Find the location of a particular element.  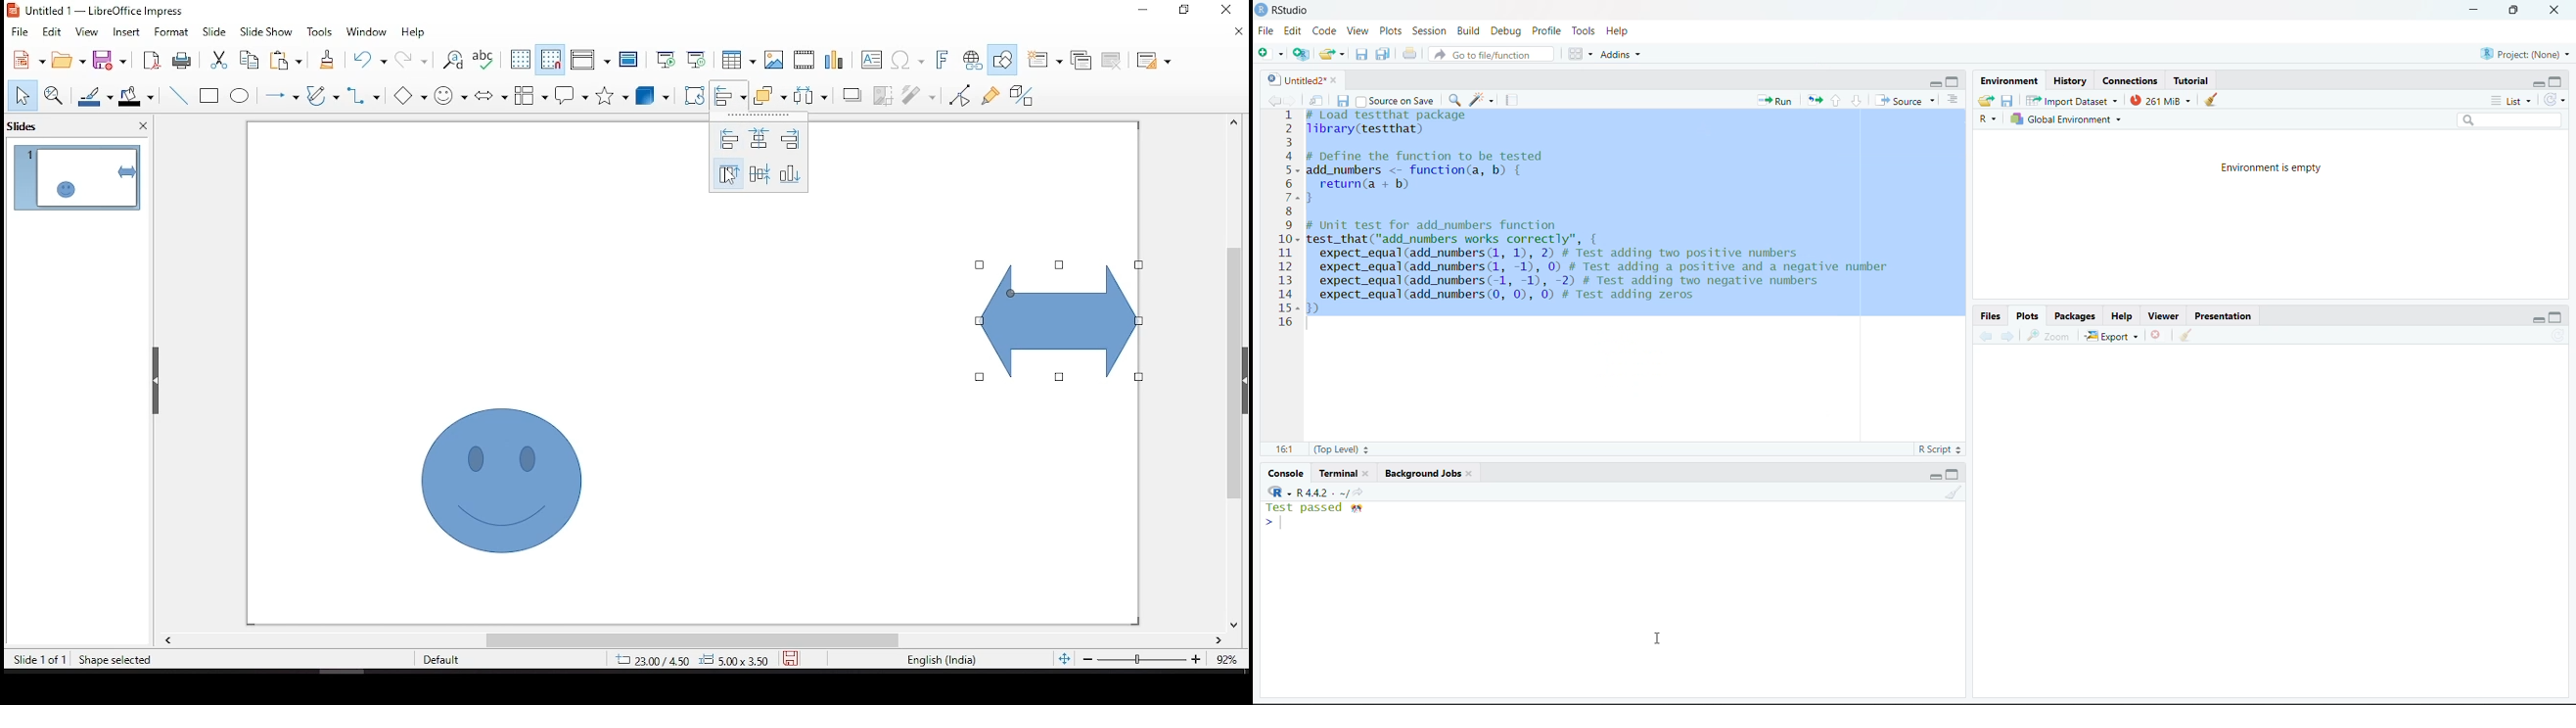

Print is located at coordinates (1411, 54).